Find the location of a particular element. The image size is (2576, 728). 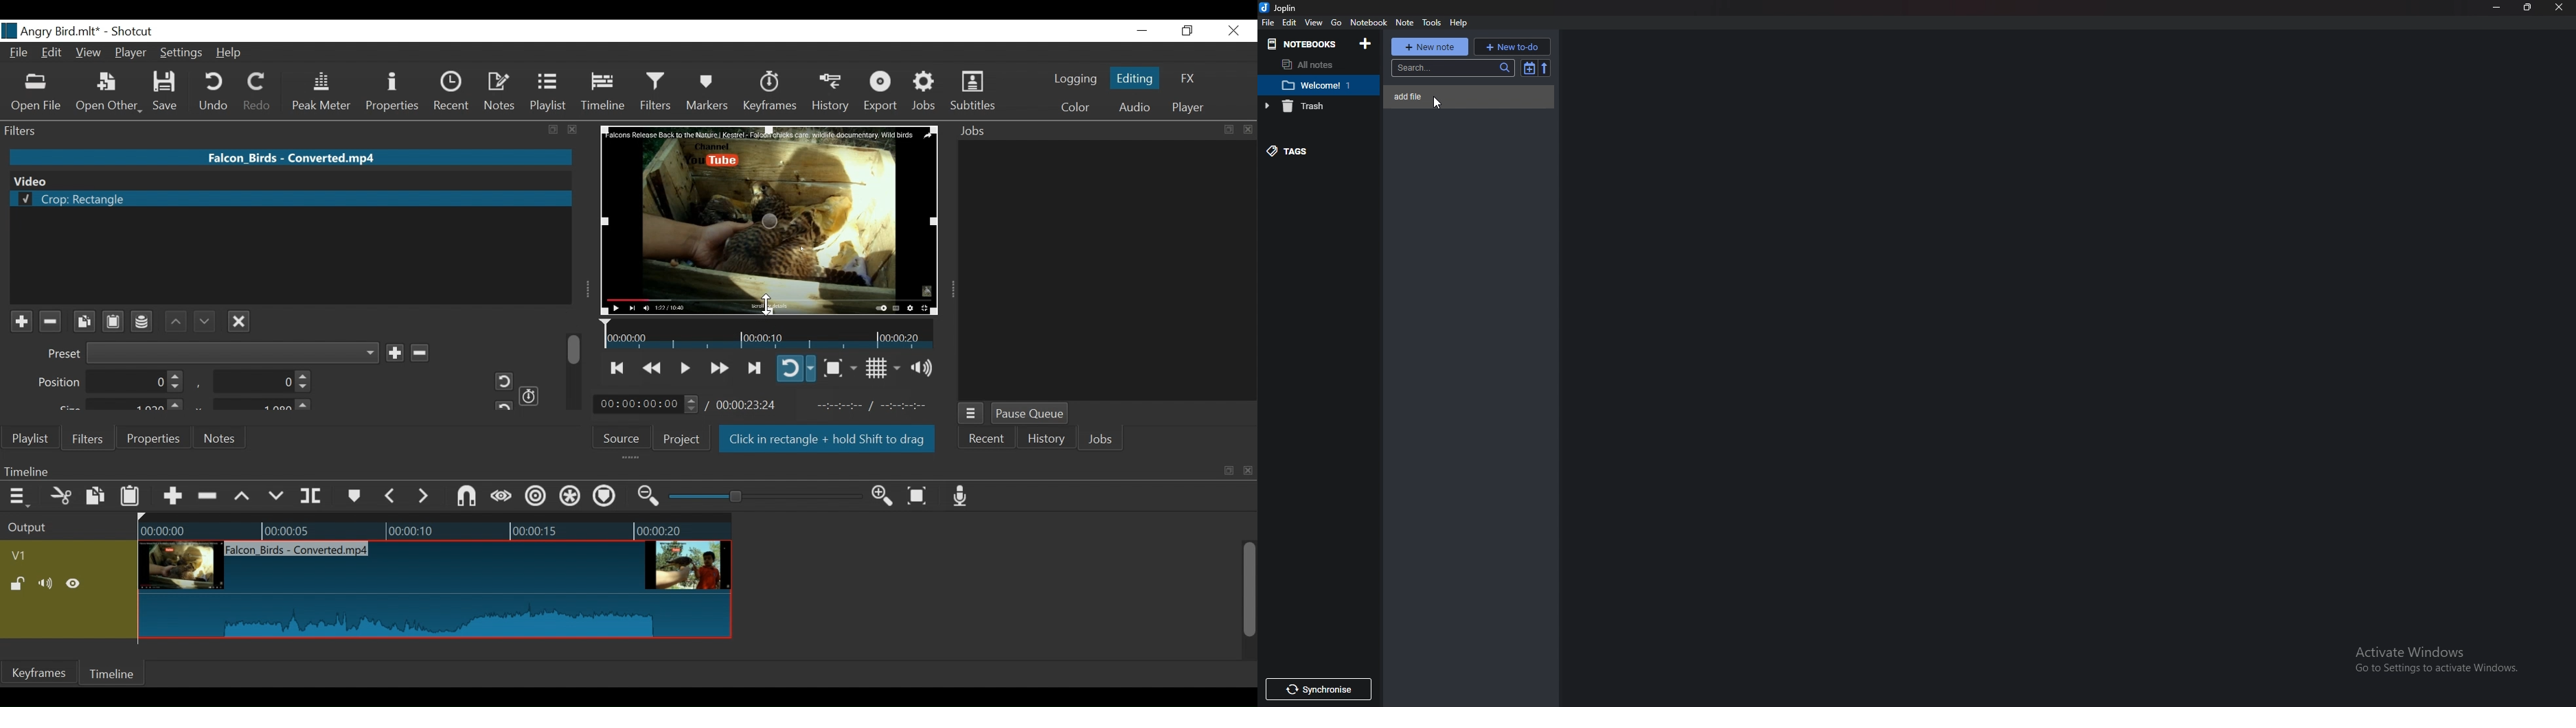

Edit is located at coordinates (54, 54).